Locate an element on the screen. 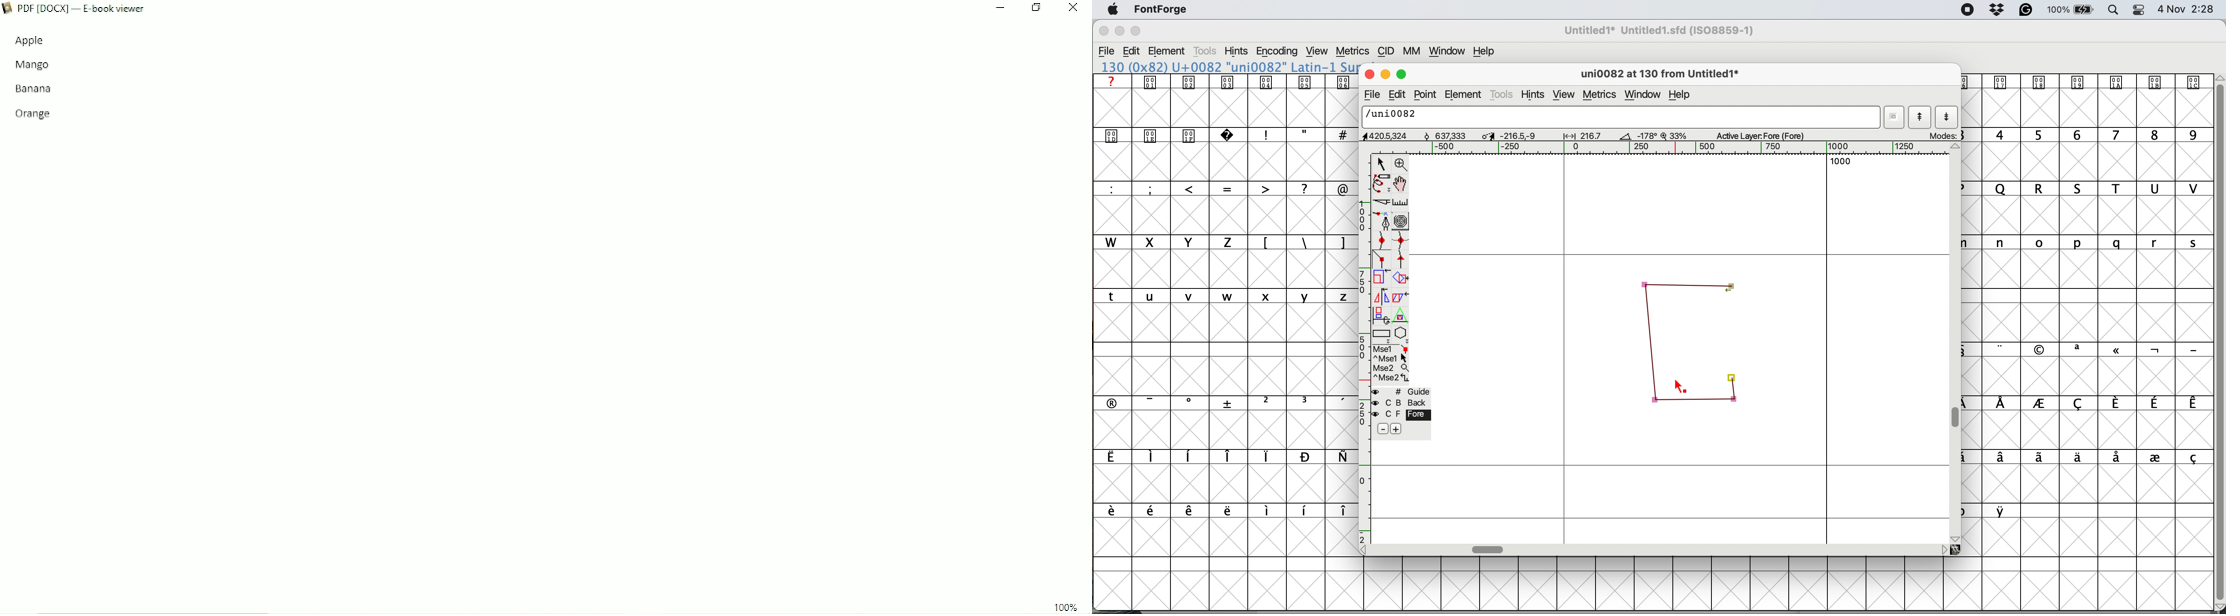 This screenshot has width=2240, height=616. selections is located at coordinates (1392, 365).